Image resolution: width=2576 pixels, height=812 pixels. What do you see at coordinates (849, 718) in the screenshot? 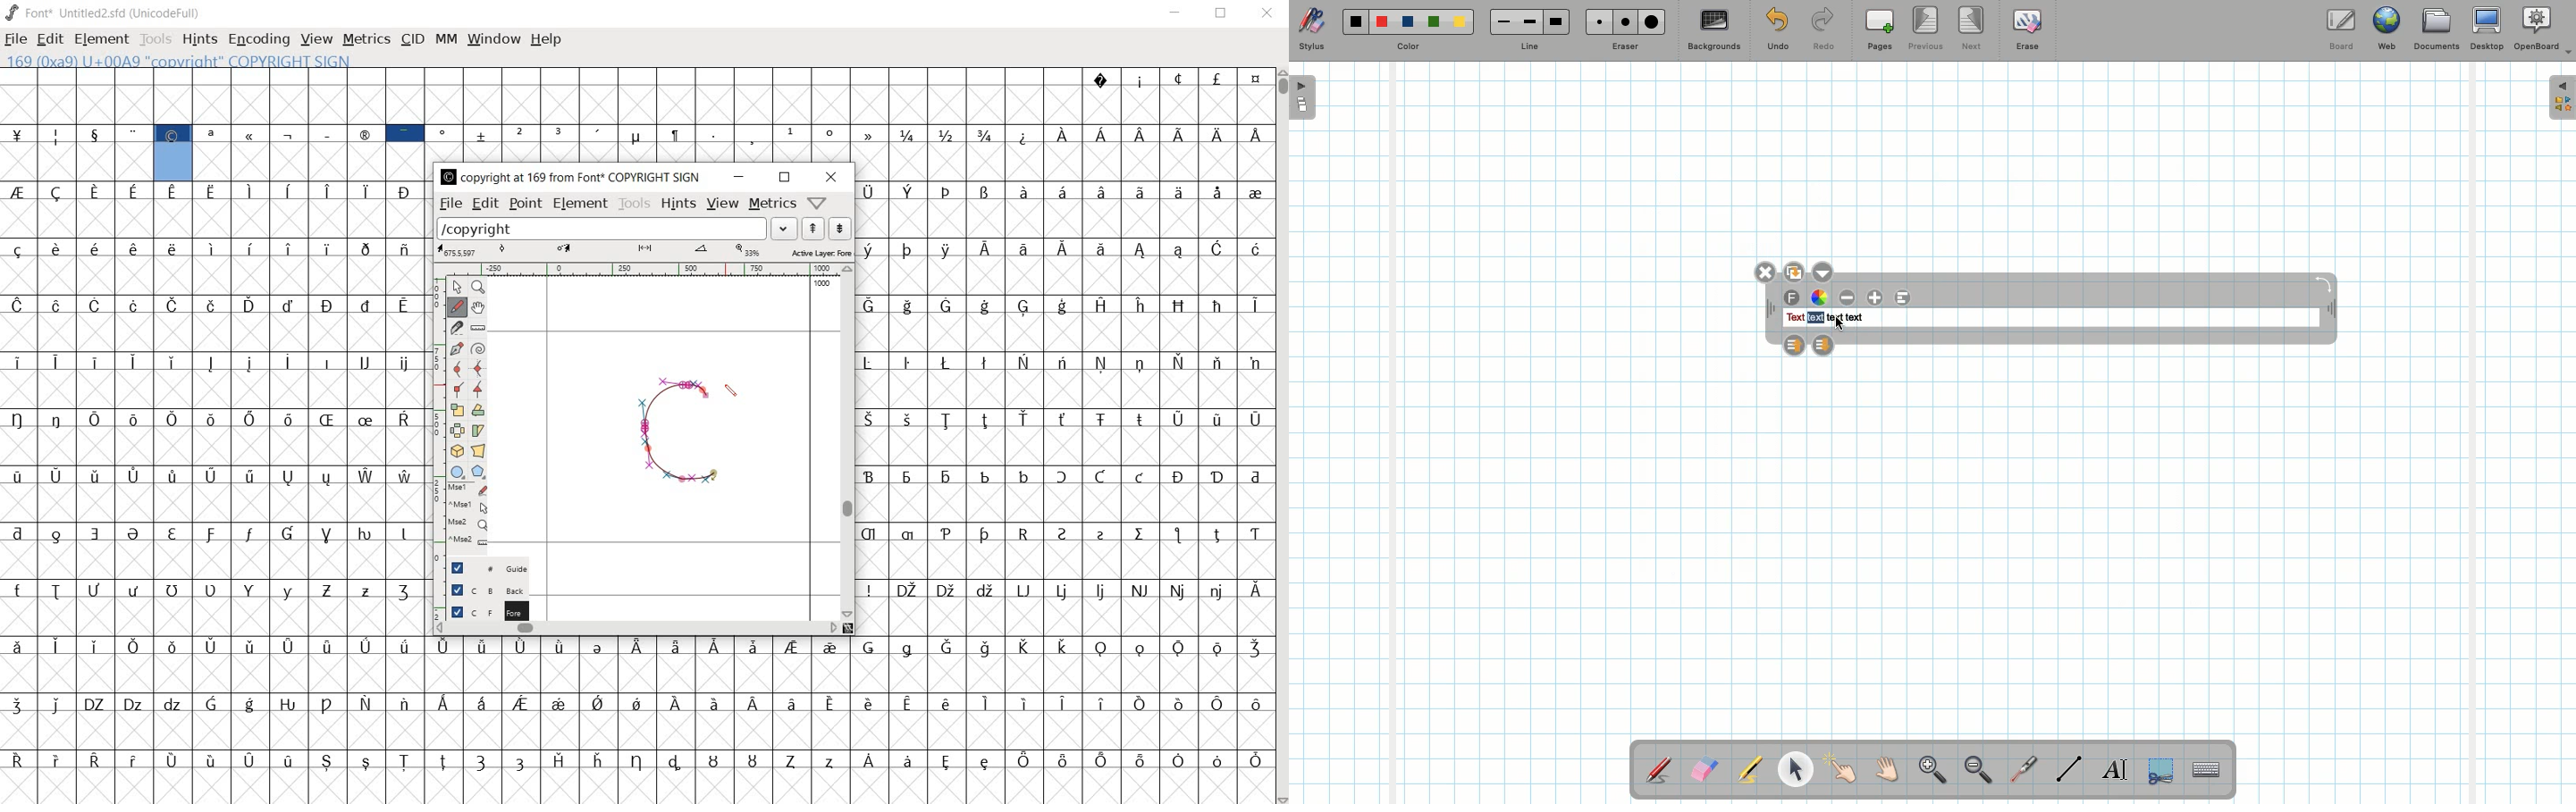
I see `glyph characters` at bounding box center [849, 718].